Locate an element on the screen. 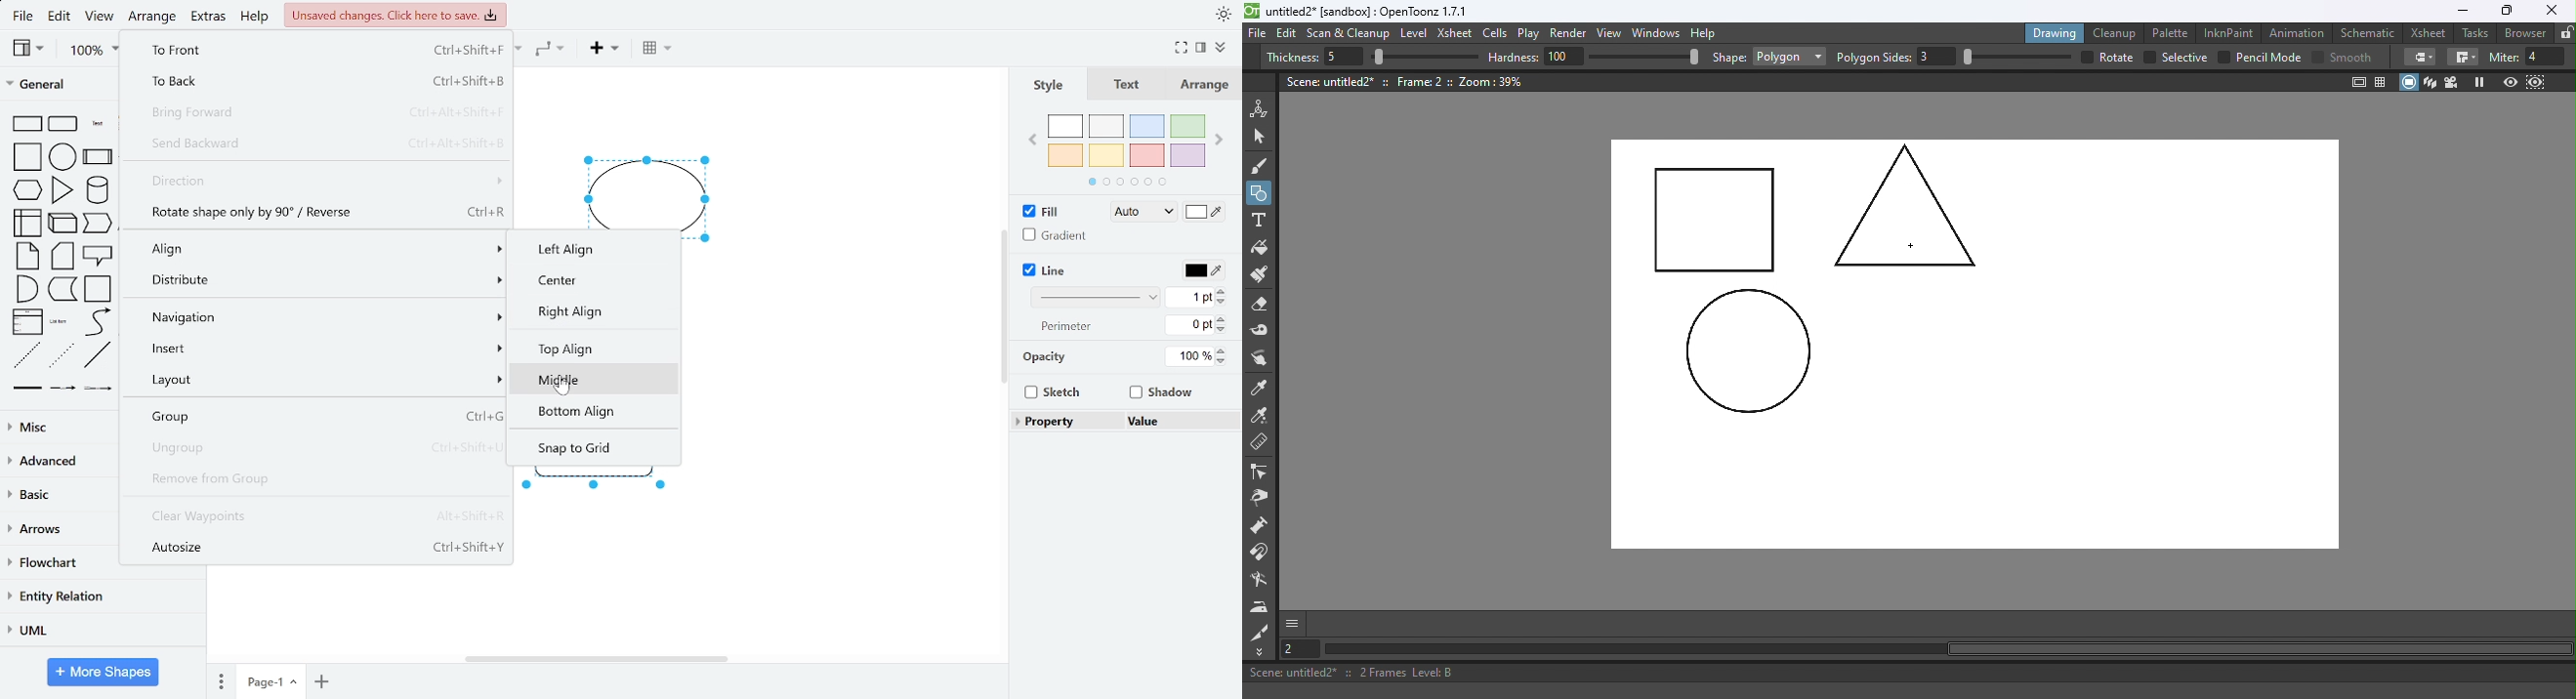 This screenshot has width=2576, height=700. line color is located at coordinates (1203, 270).